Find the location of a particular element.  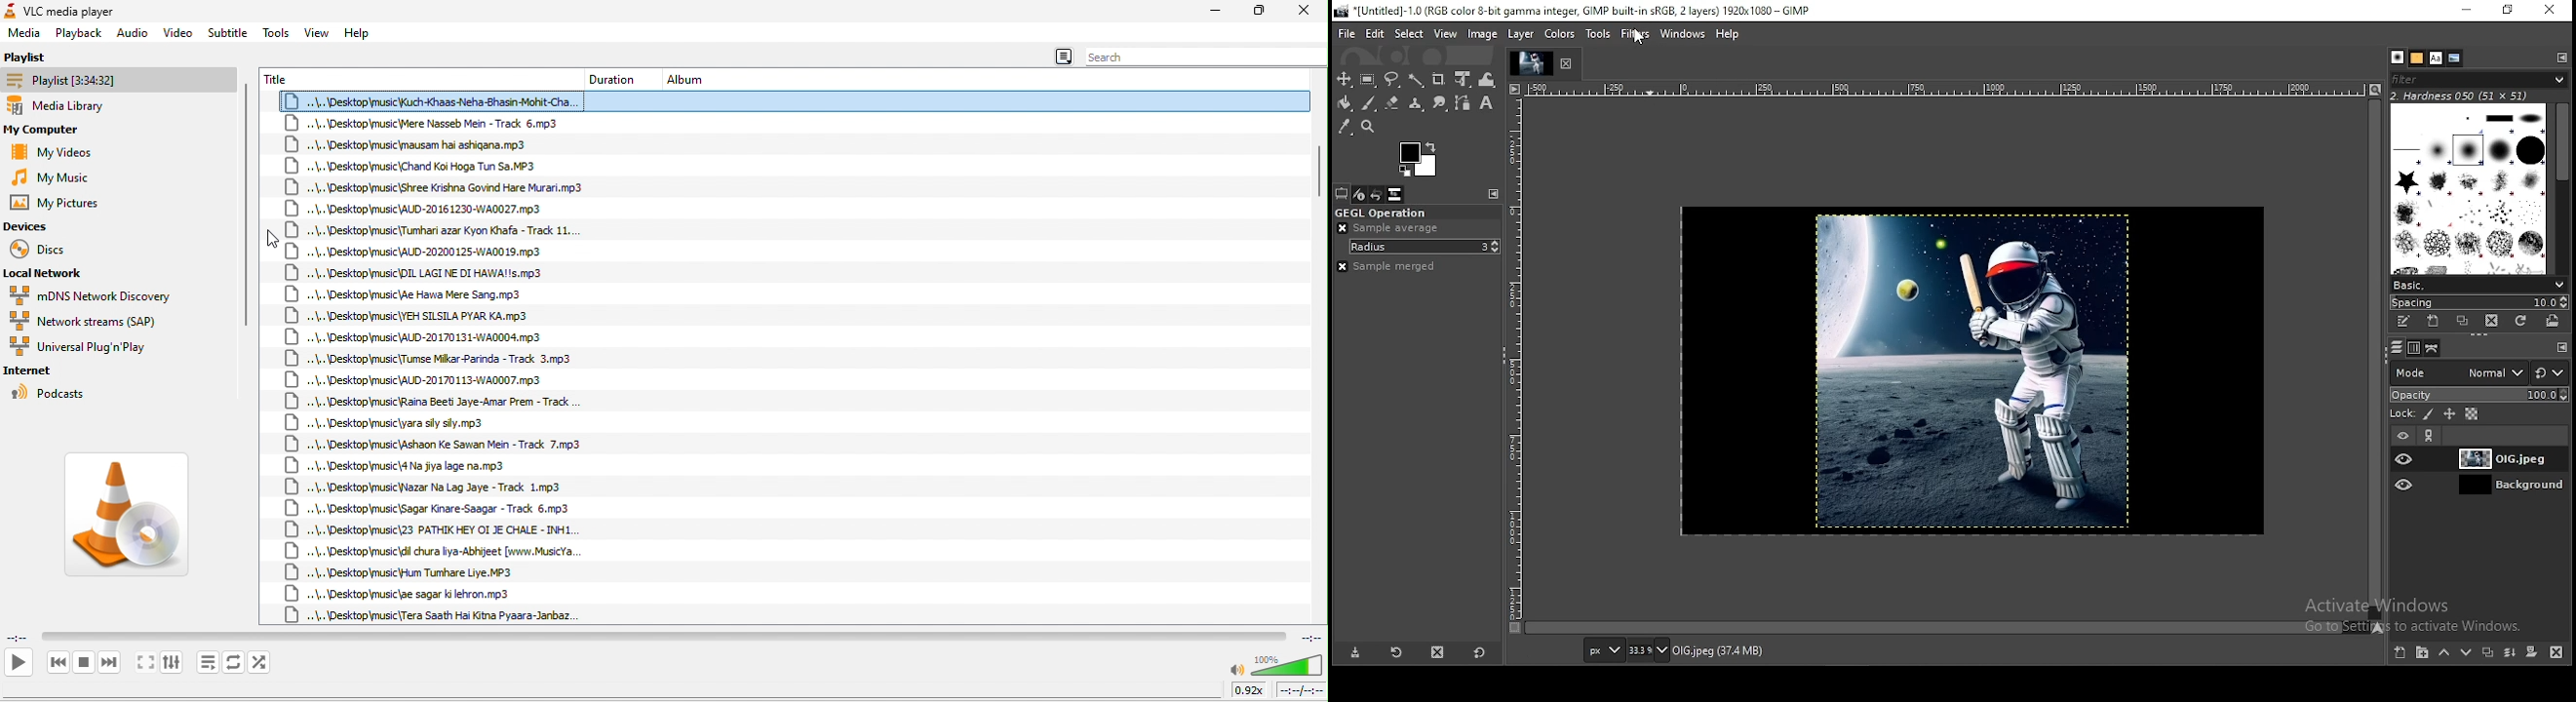

image is located at coordinates (1482, 33).